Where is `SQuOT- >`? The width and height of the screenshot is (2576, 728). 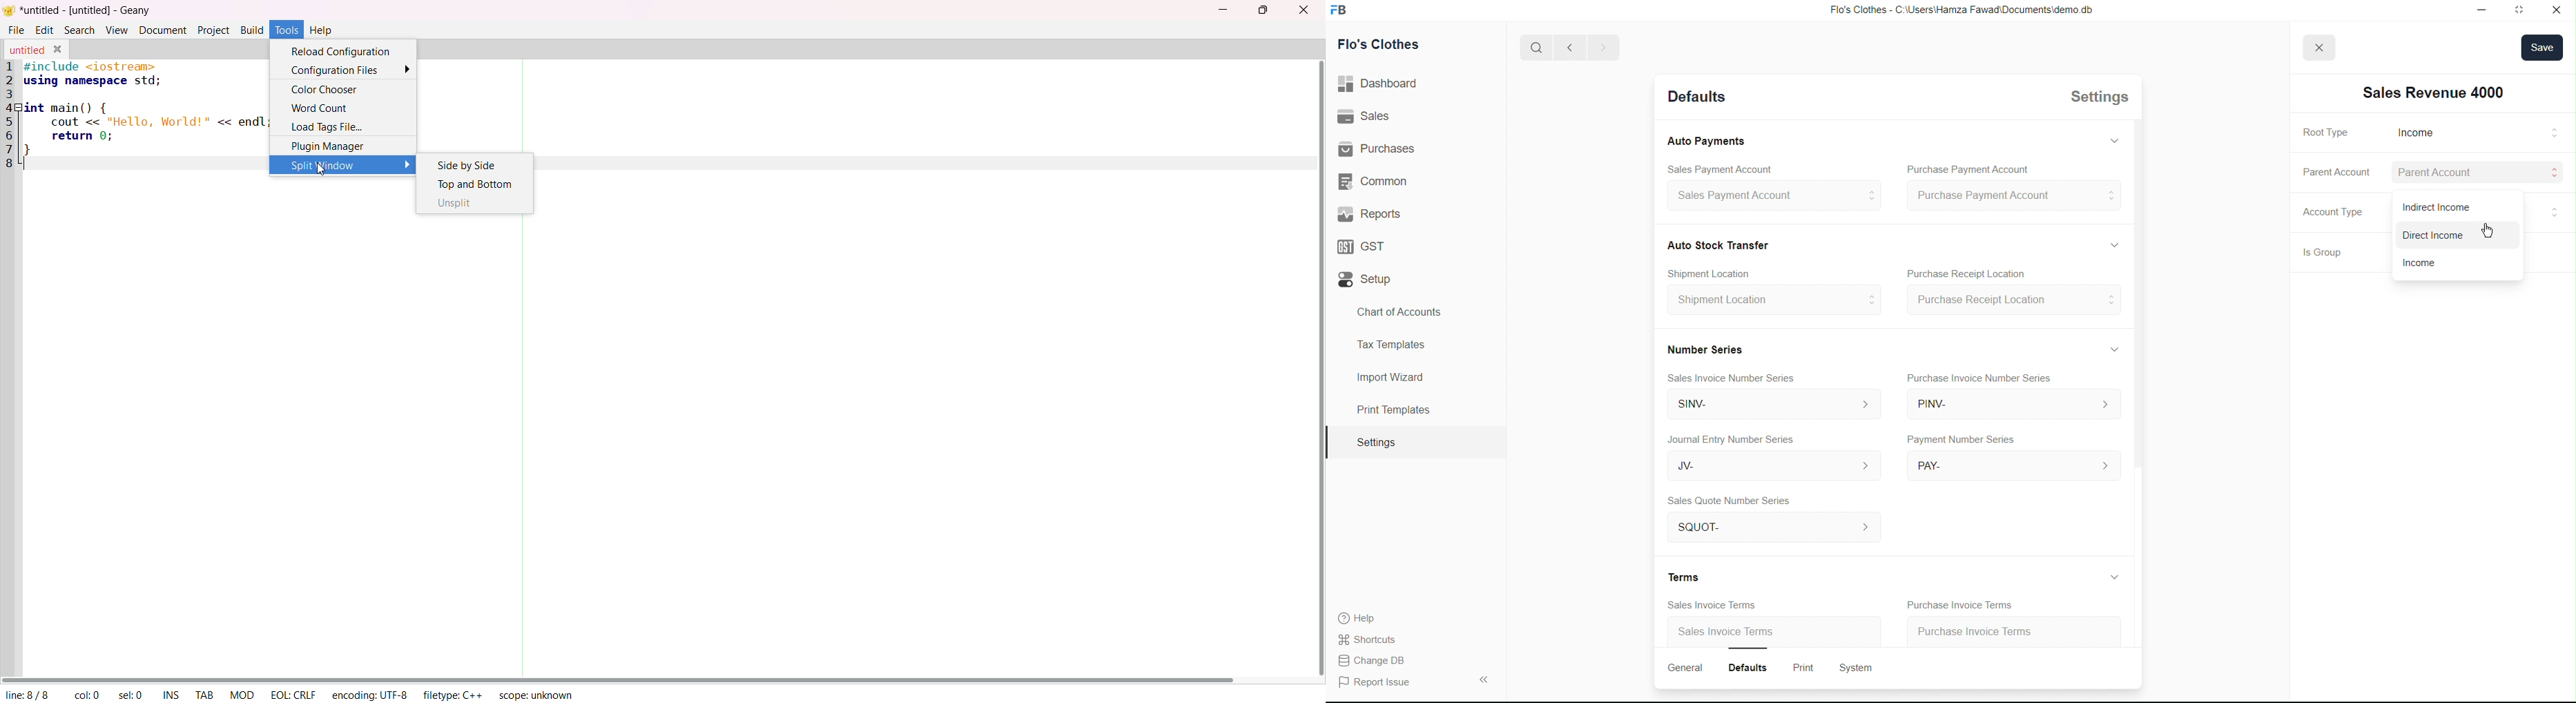 SQuOT- > is located at coordinates (1770, 528).